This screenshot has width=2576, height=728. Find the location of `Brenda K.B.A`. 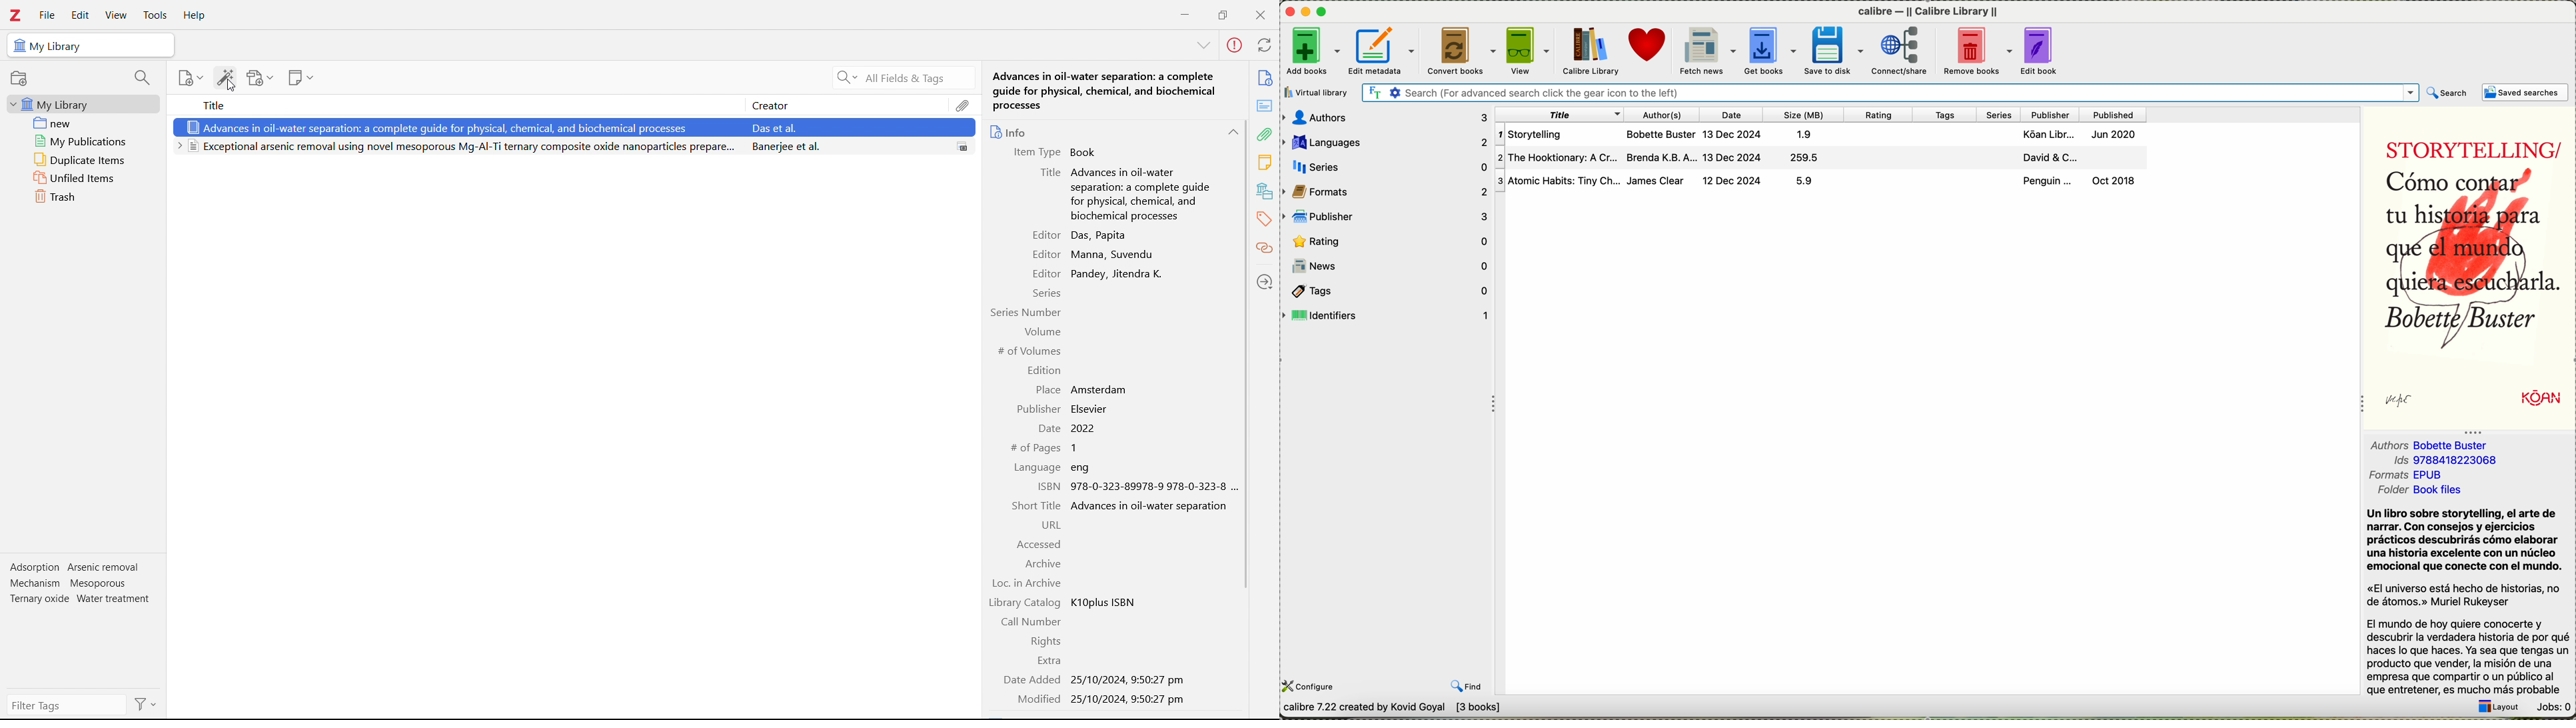

Brenda K.B.A is located at coordinates (1663, 158).